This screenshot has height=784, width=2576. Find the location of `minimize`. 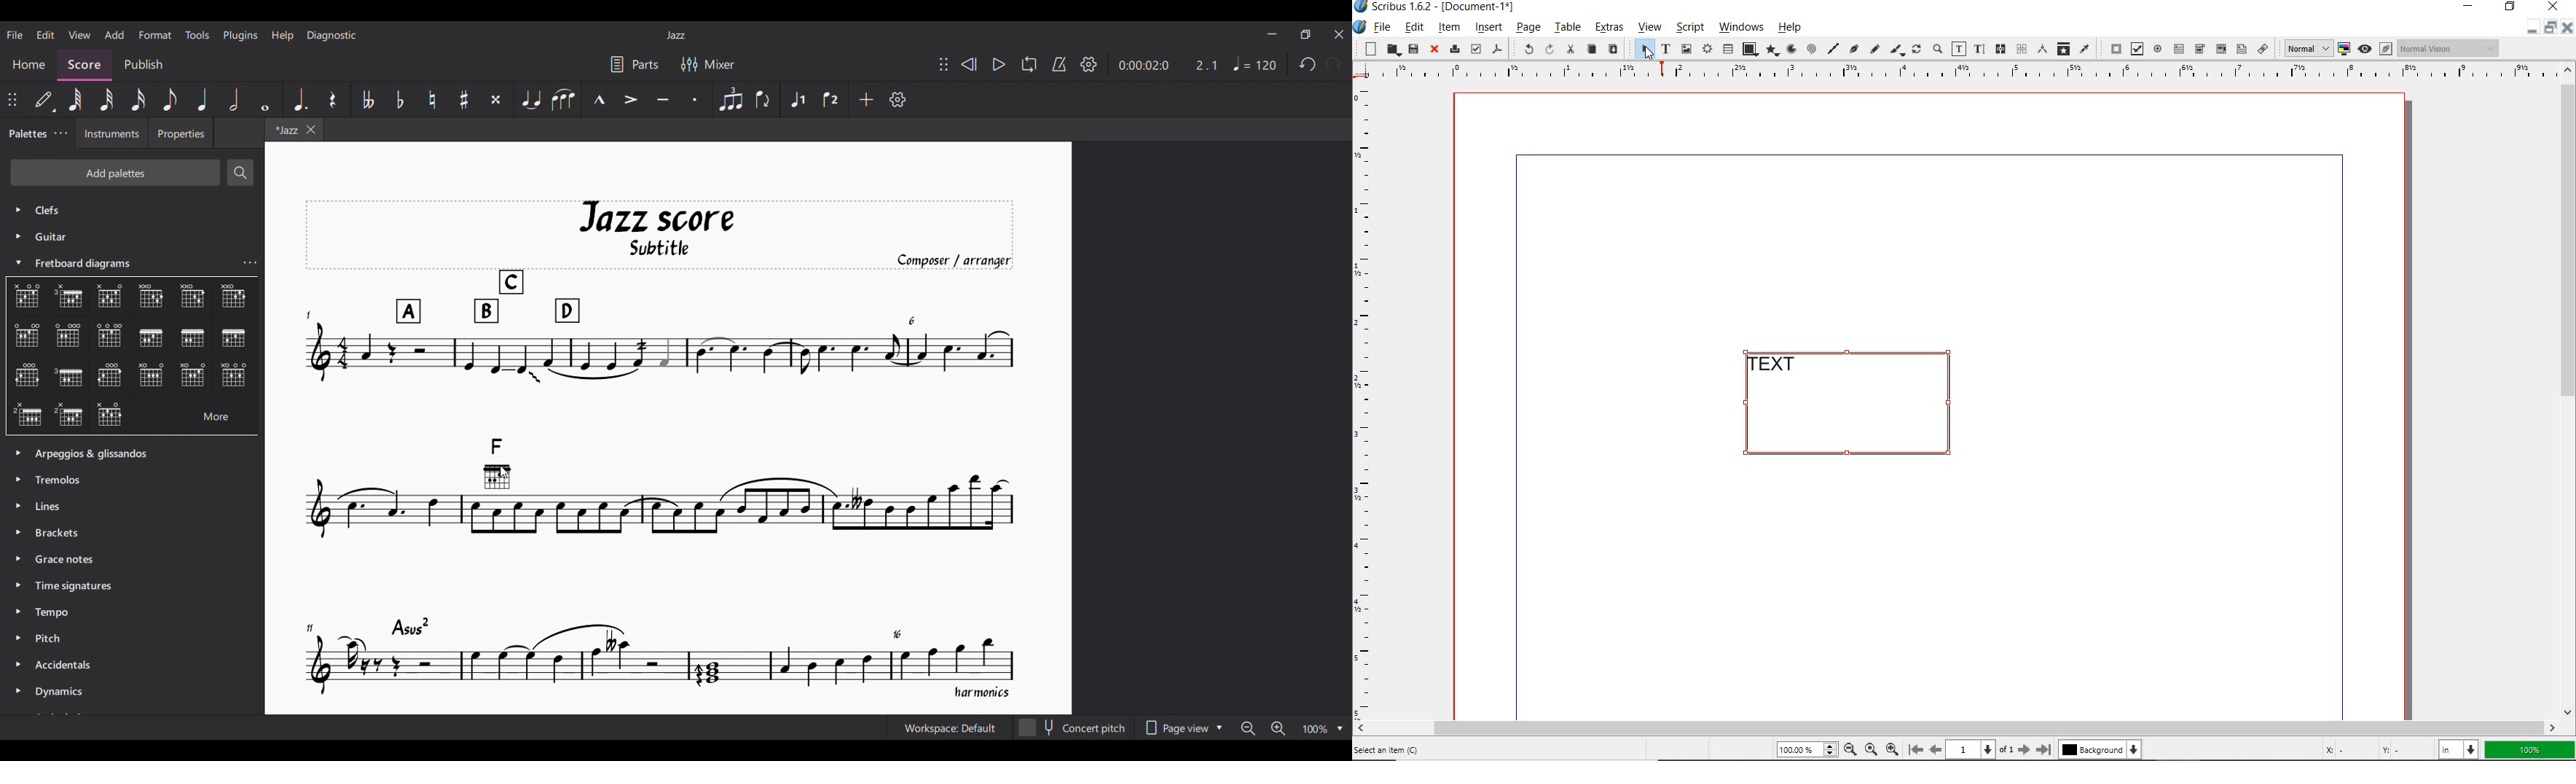

minimize is located at coordinates (2548, 28).